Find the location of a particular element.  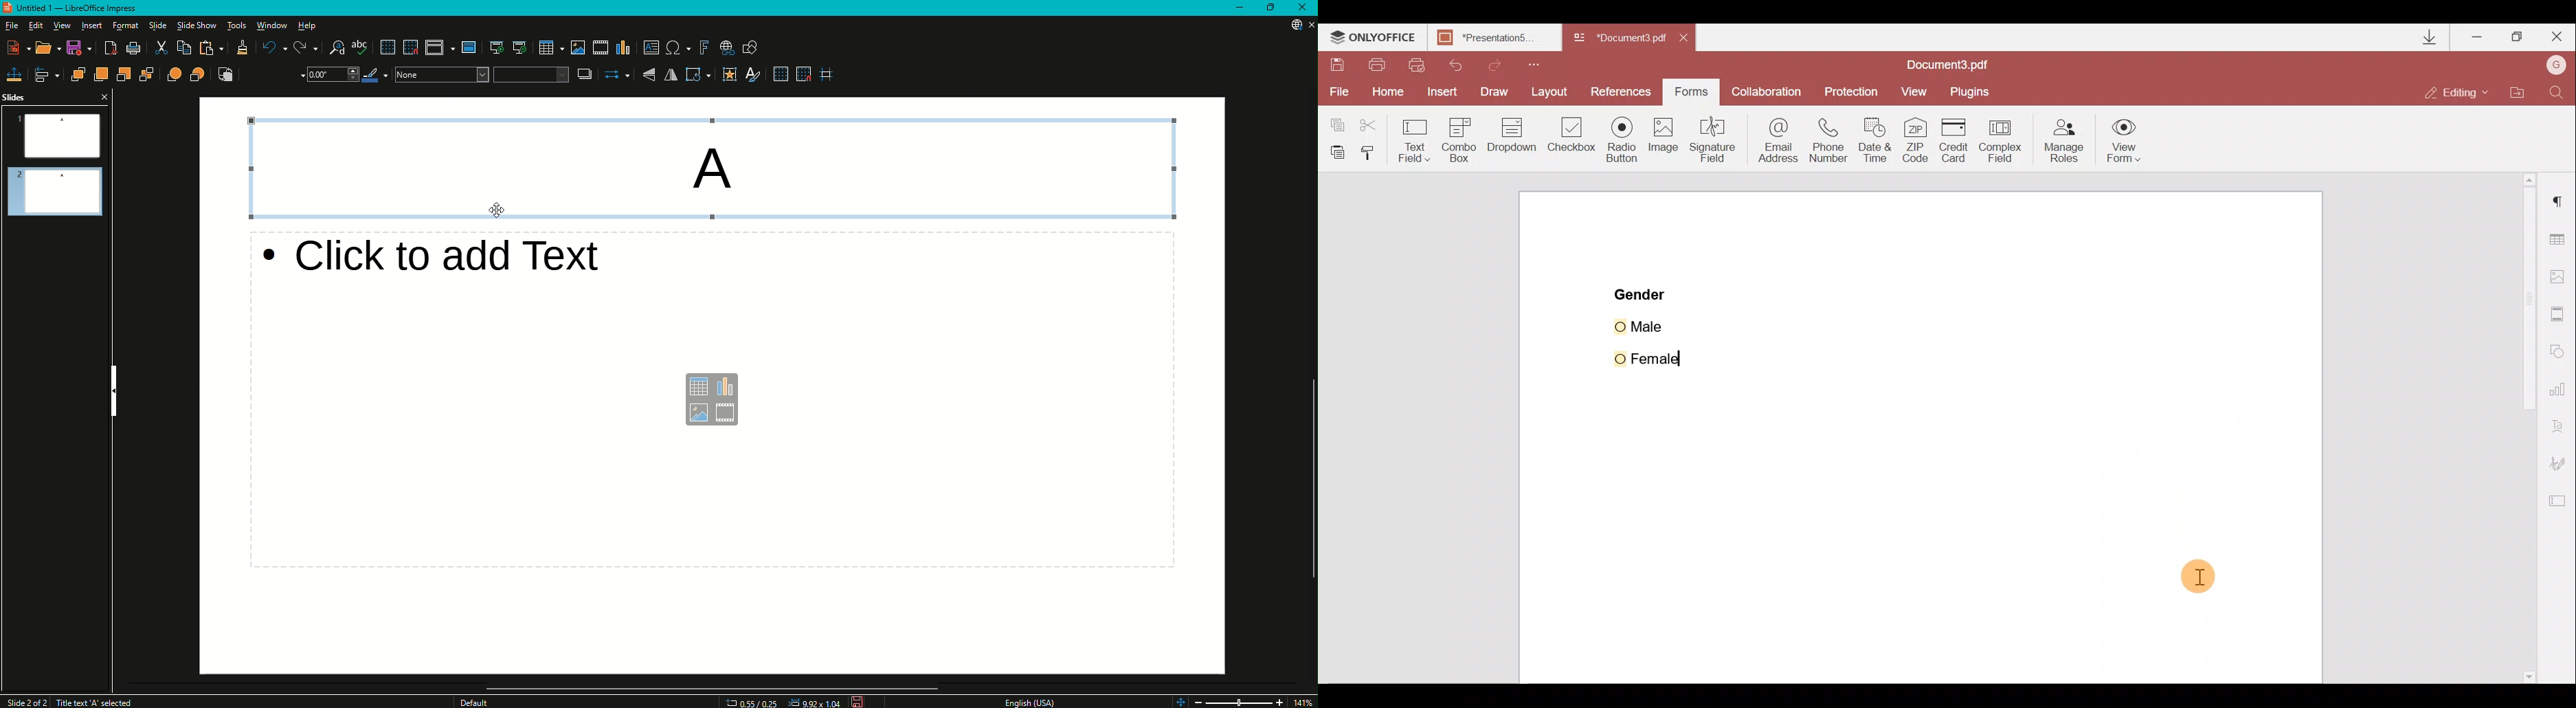

Copy is located at coordinates (1334, 121).